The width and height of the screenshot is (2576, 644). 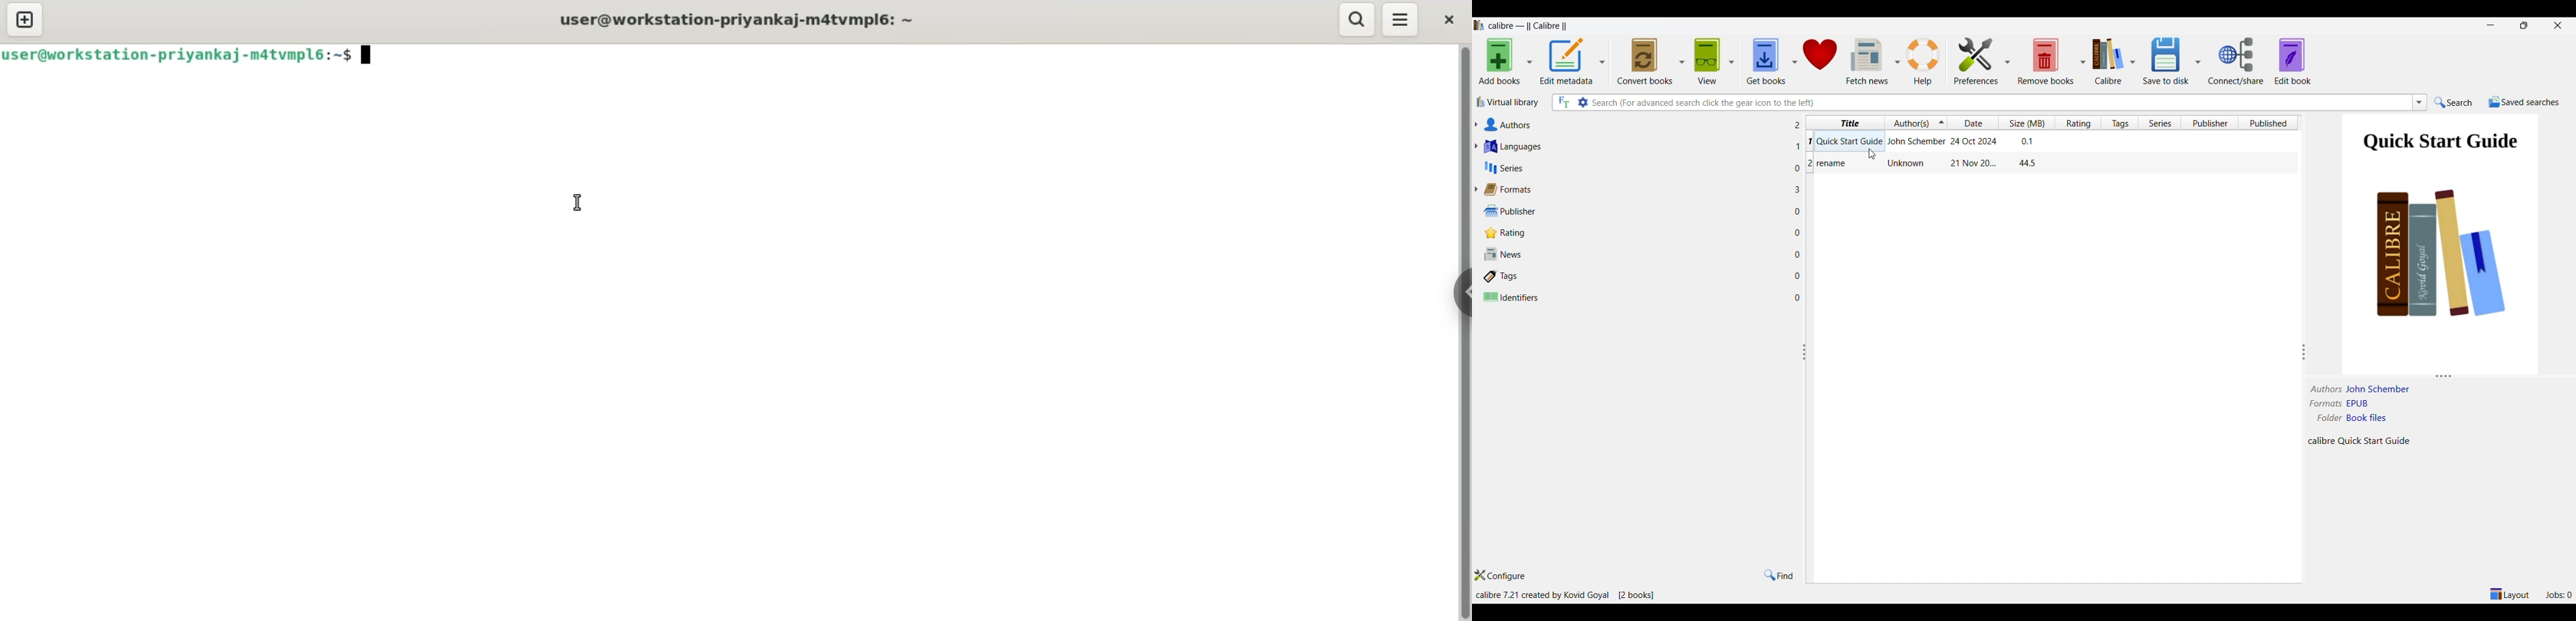 I want to click on Close interface, so click(x=2558, y=25).